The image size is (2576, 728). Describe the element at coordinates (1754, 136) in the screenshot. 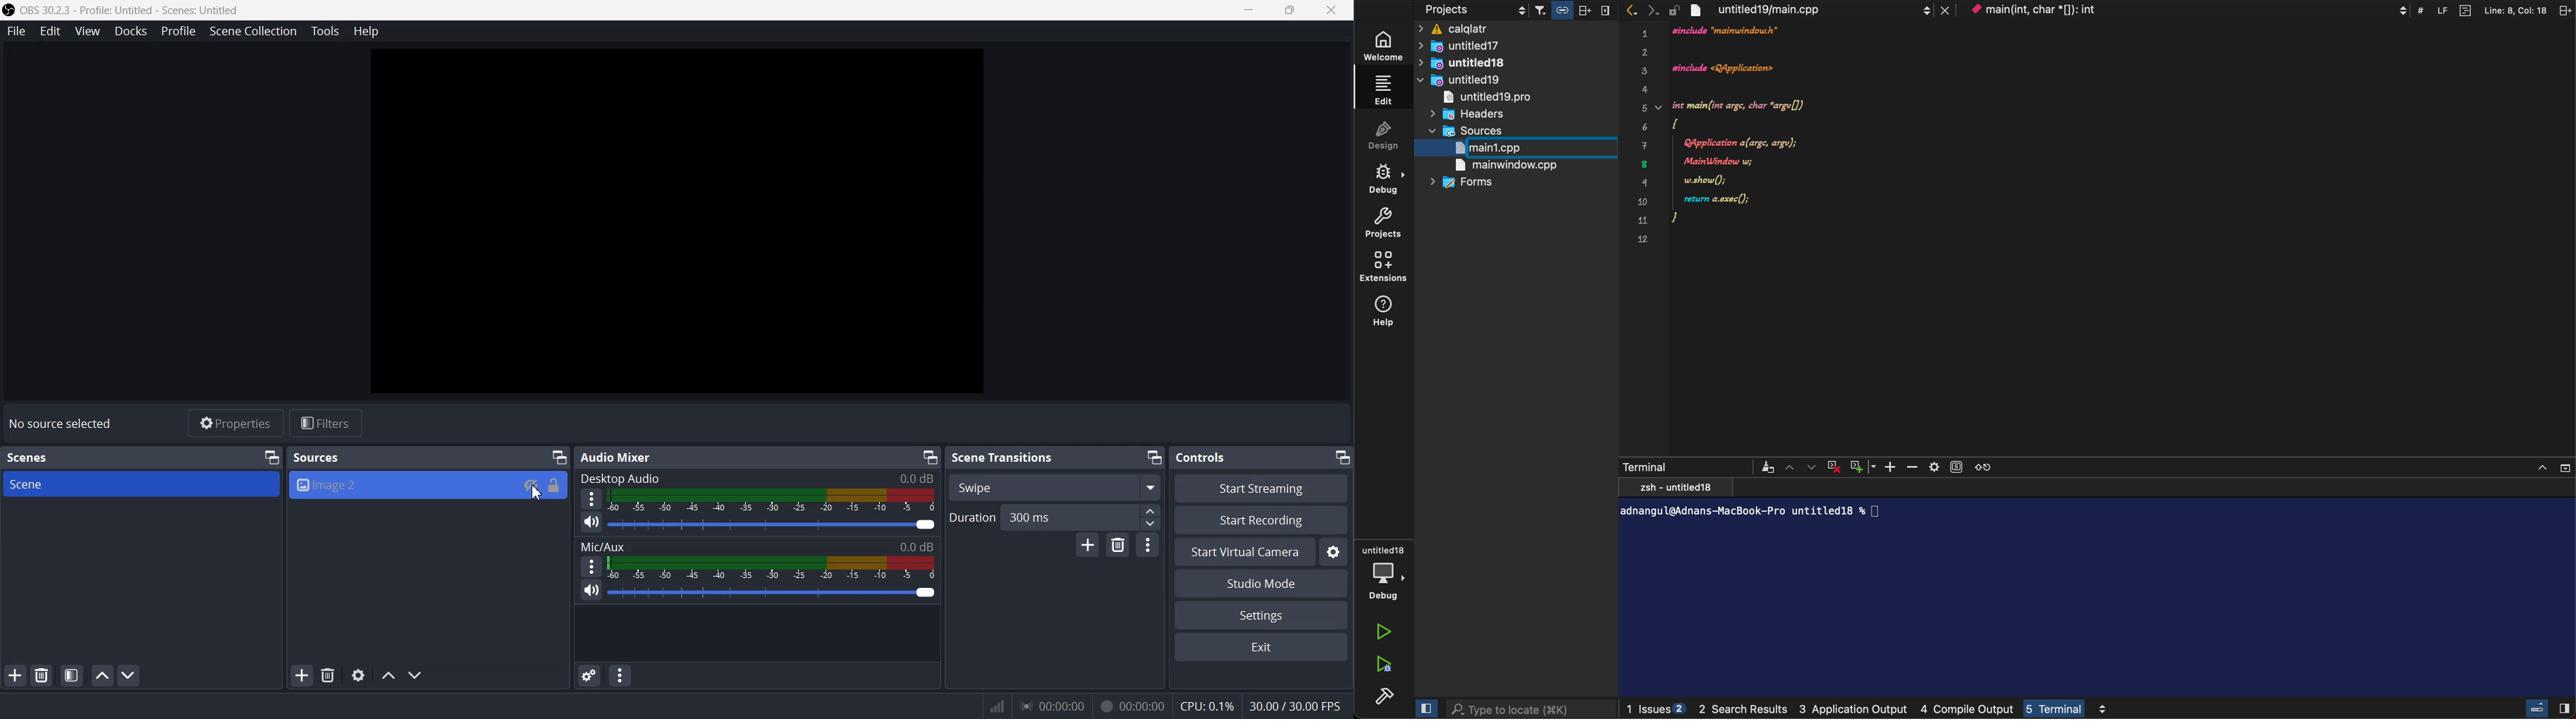

I see `code` at that location.